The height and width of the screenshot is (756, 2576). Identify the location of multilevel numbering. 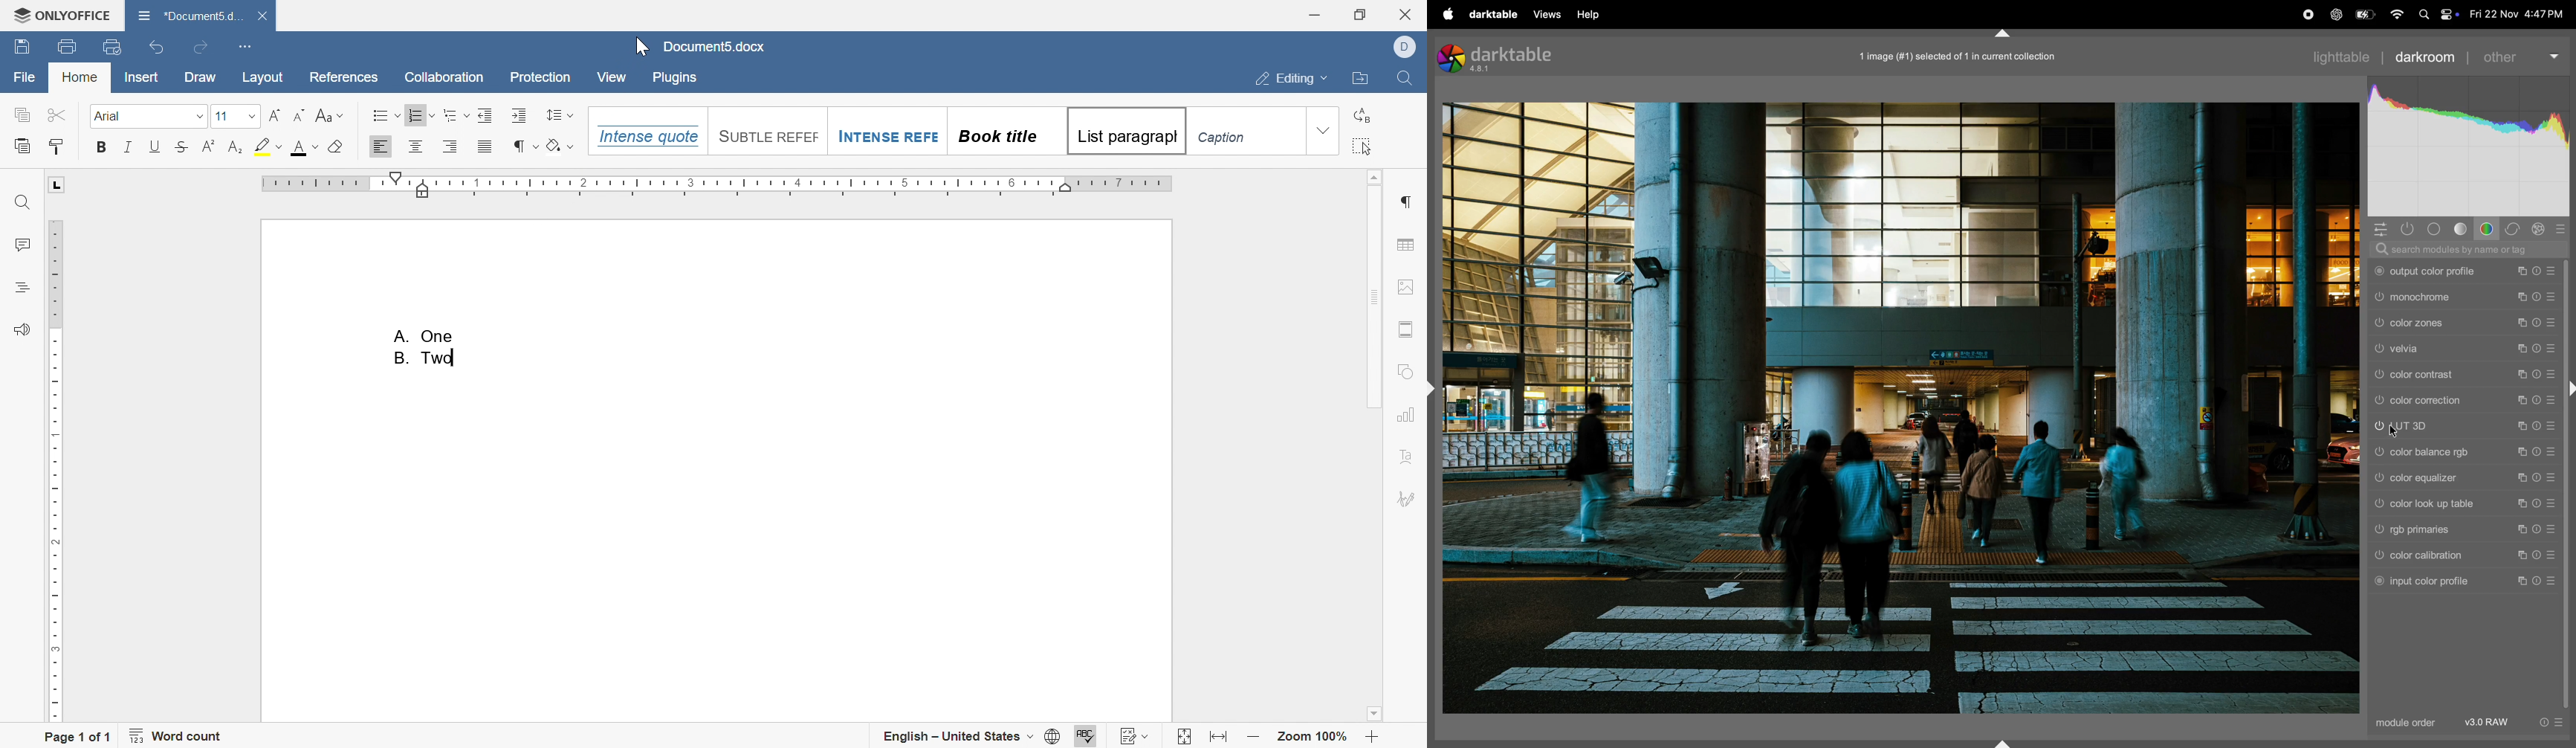
(456, 115).